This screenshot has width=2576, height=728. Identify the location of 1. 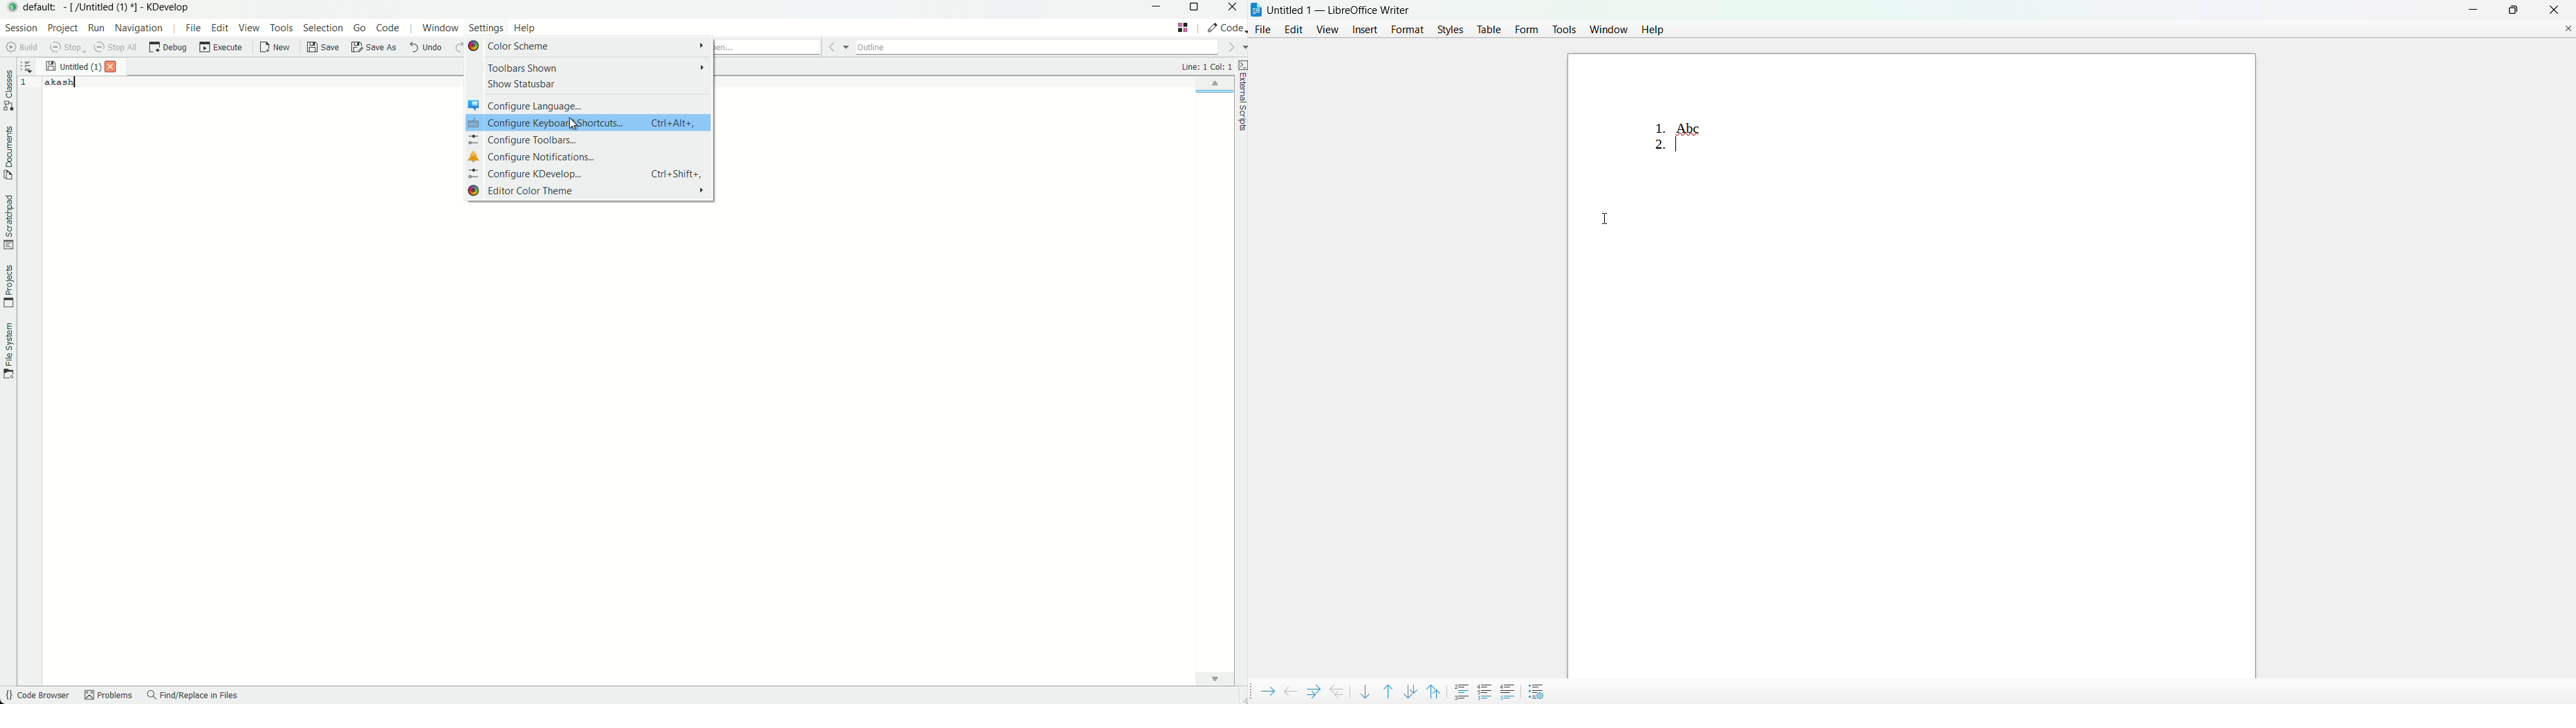
(1652, 121).